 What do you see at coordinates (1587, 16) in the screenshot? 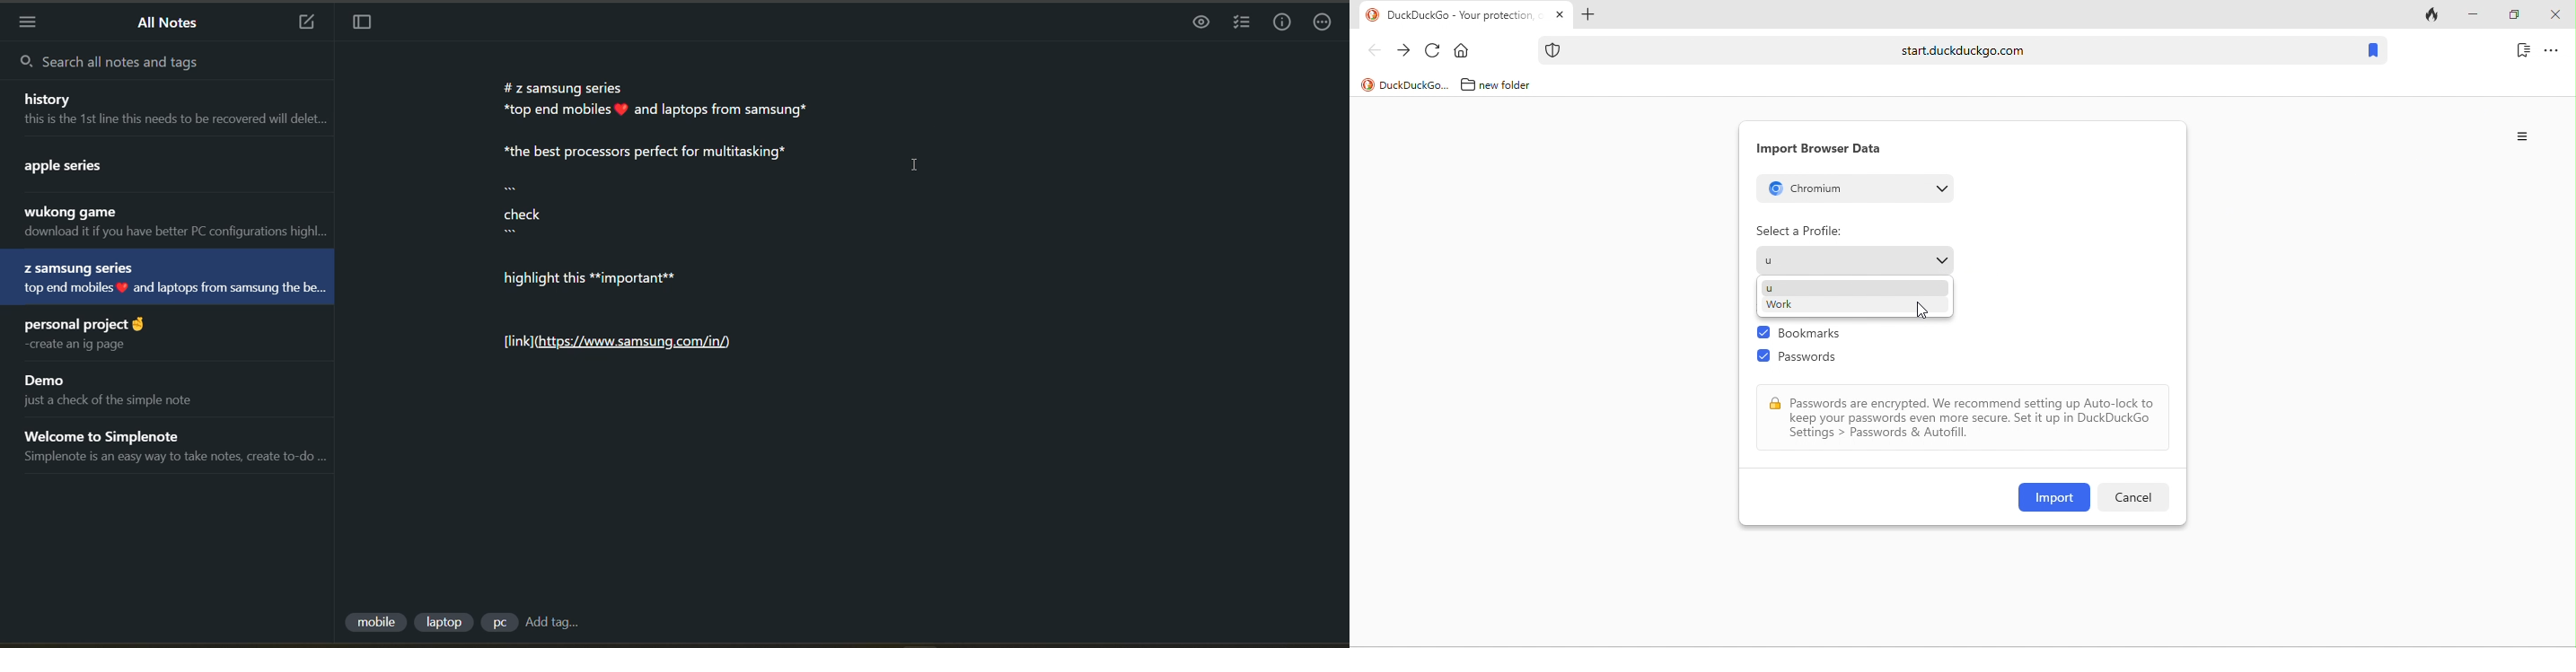
I see `add tab` at bounding box center [1587, 16].